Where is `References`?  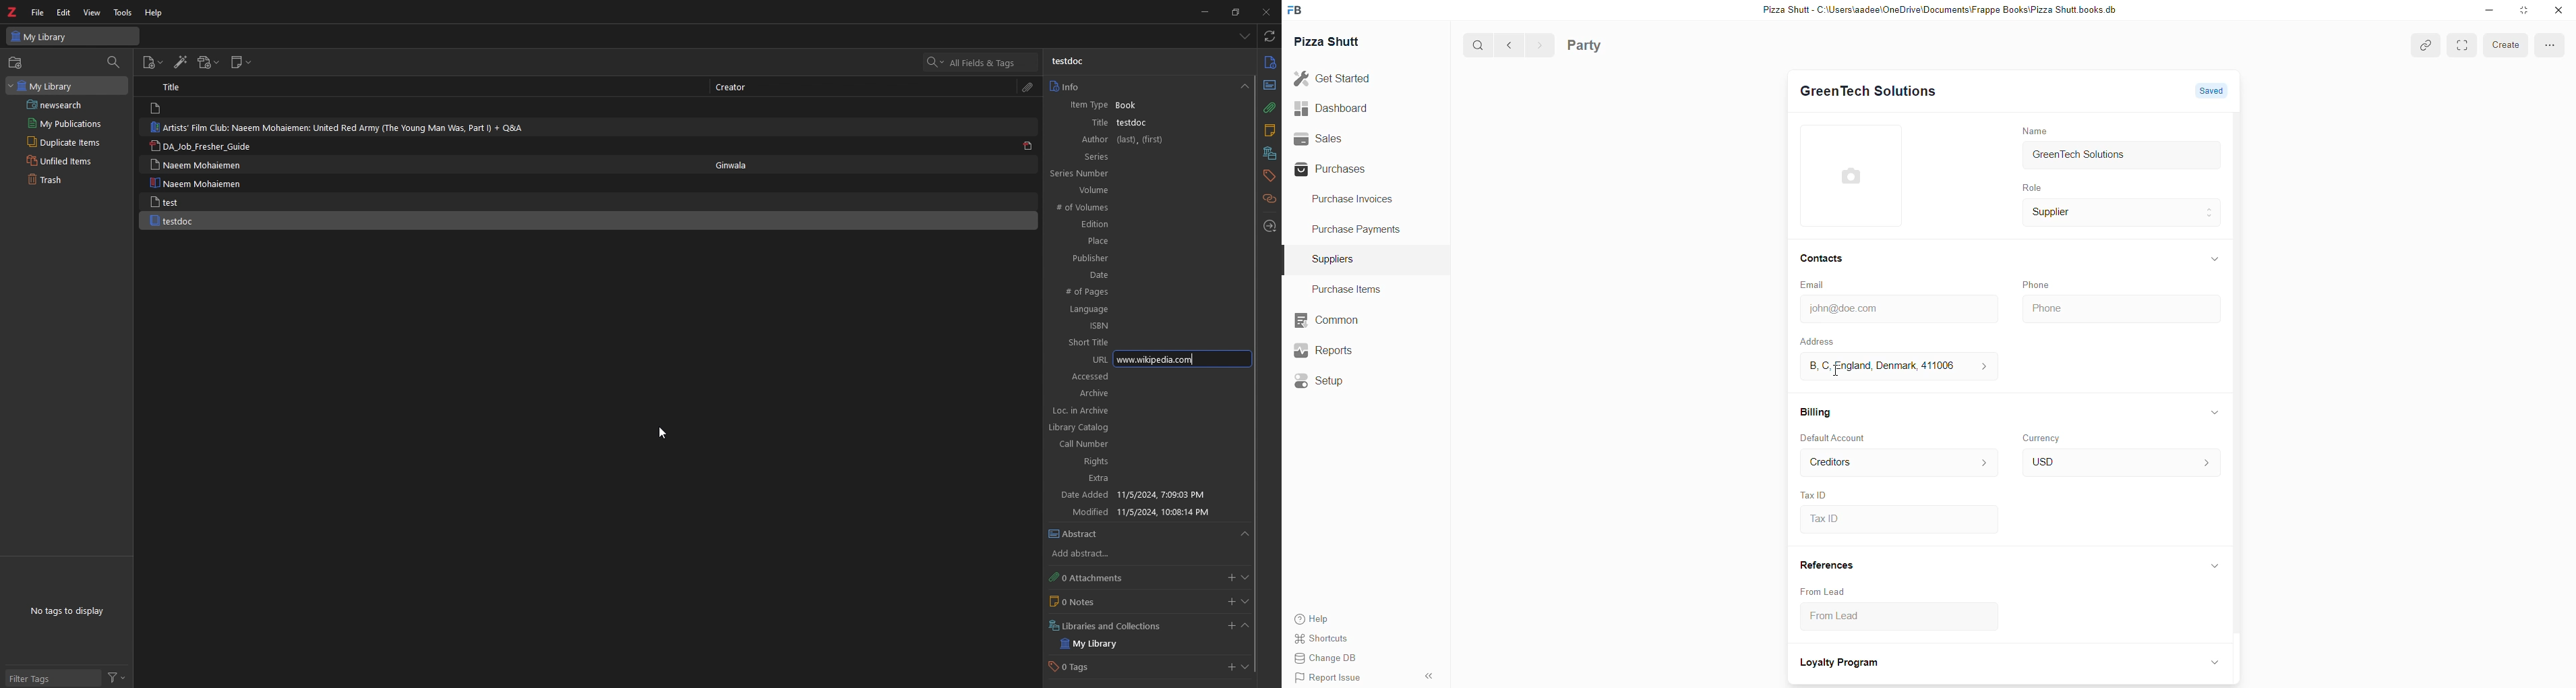
References is located at coordinates (1827, 566).